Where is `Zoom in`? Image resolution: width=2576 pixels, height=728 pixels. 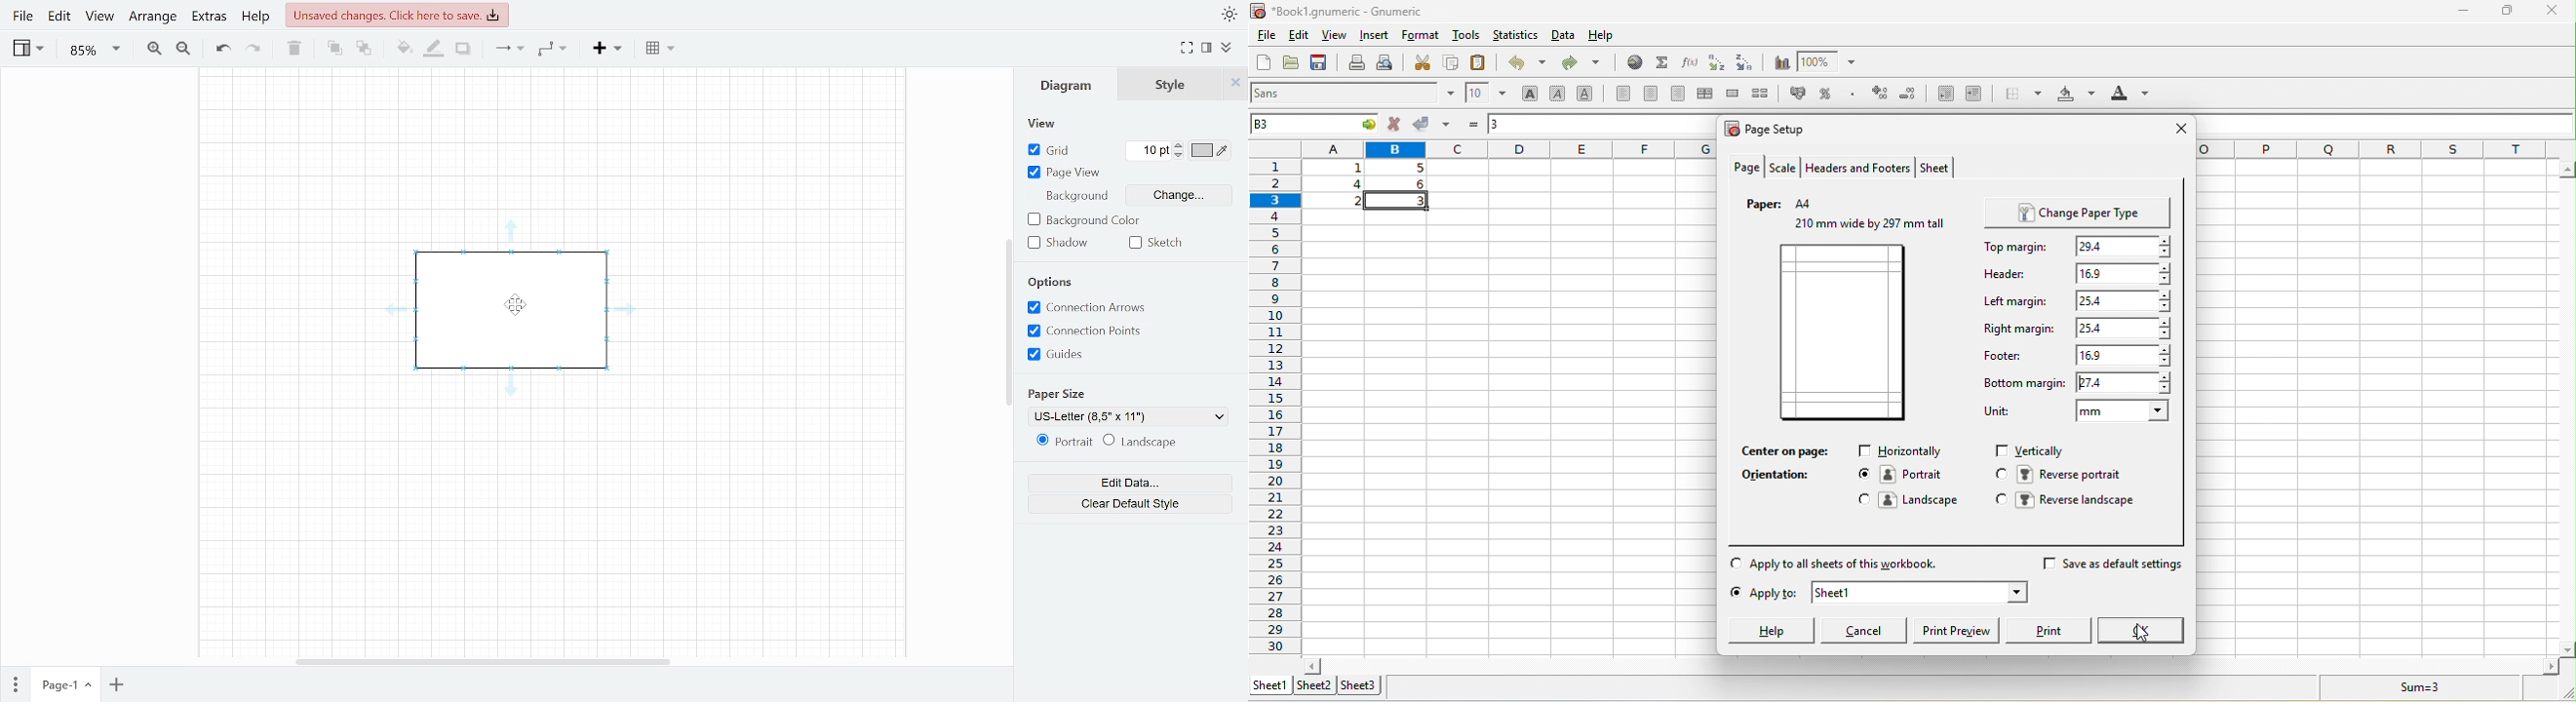 Zoom in is located at coordinates (154, 49).